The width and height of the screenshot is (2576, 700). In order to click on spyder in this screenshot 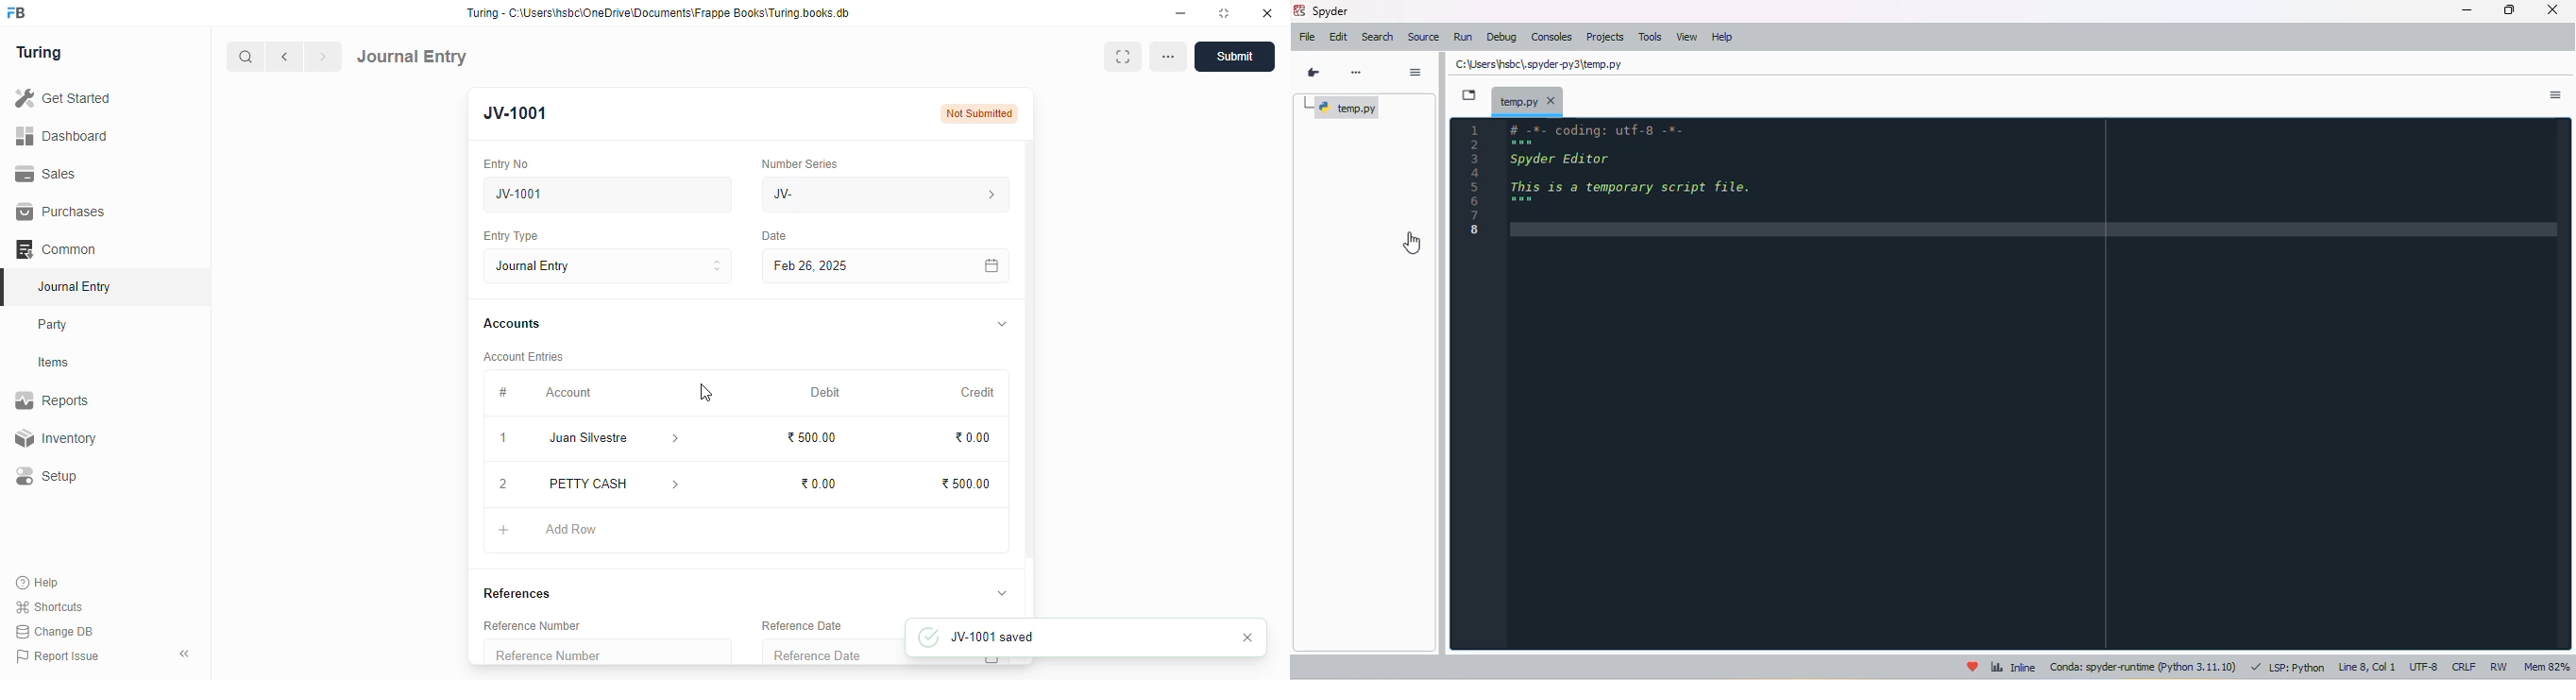, I will do `click(1331, 11)`.